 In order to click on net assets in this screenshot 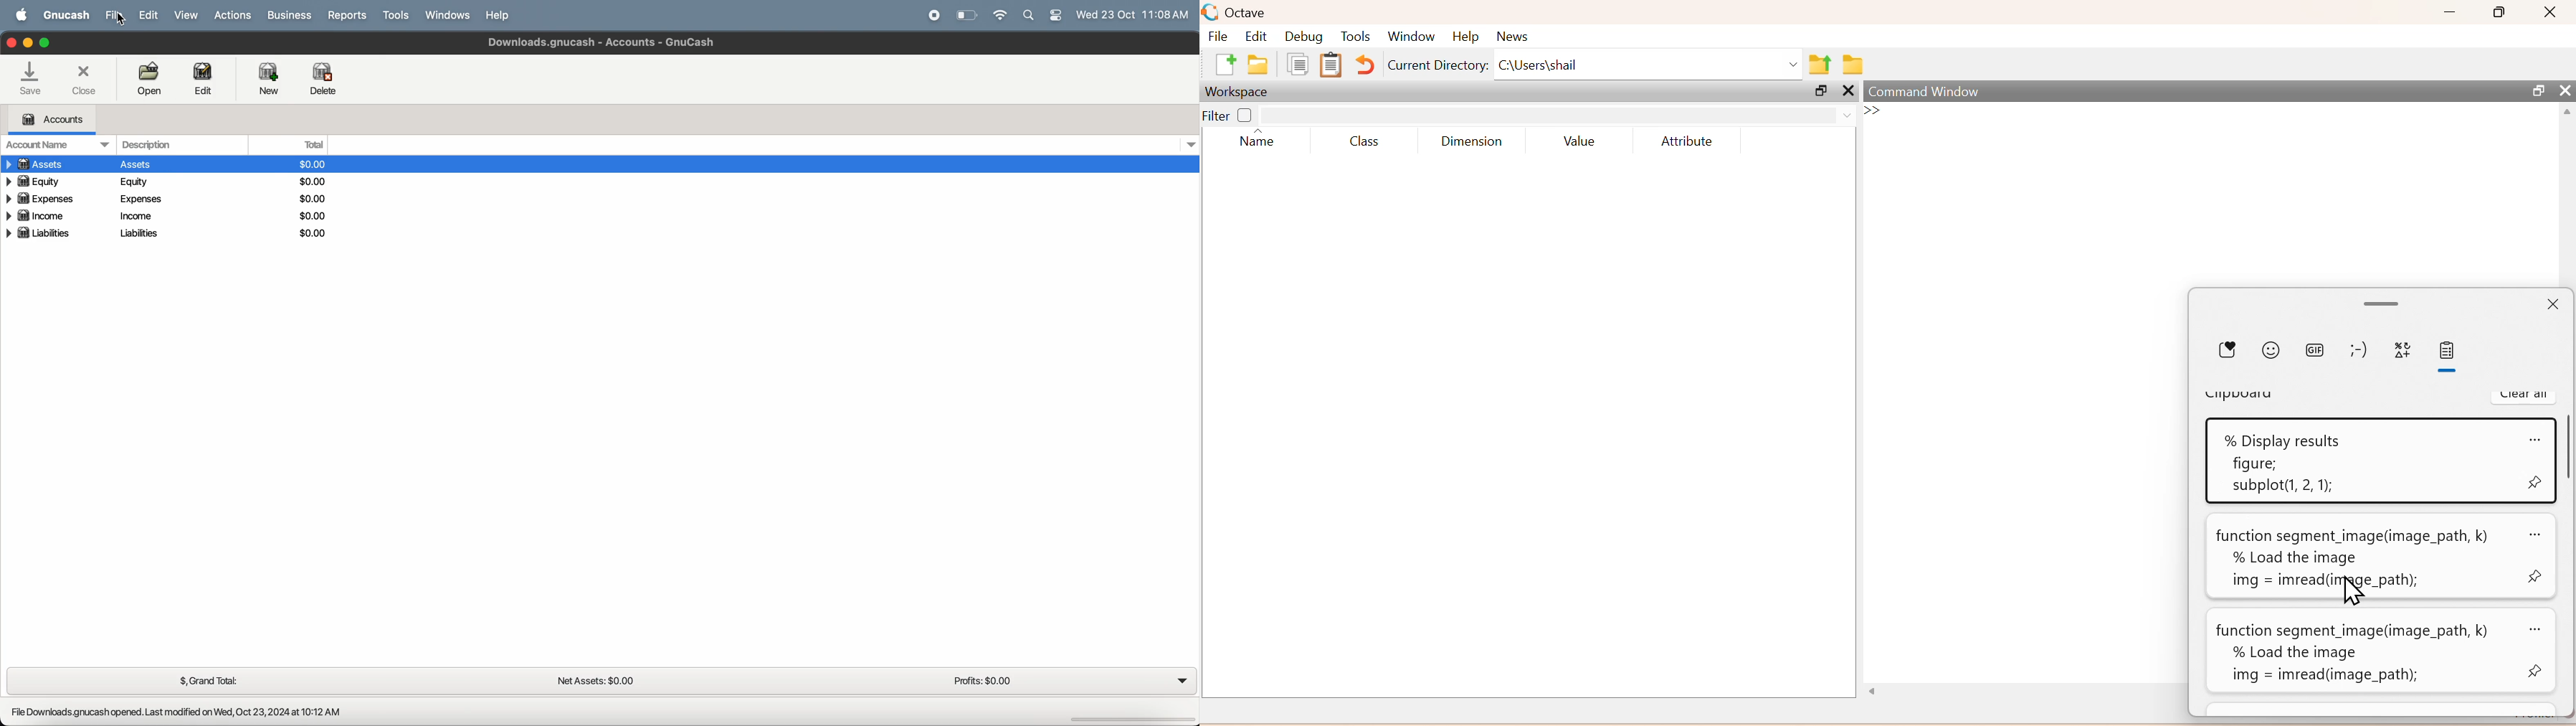, I will do `click(599, 683)`.